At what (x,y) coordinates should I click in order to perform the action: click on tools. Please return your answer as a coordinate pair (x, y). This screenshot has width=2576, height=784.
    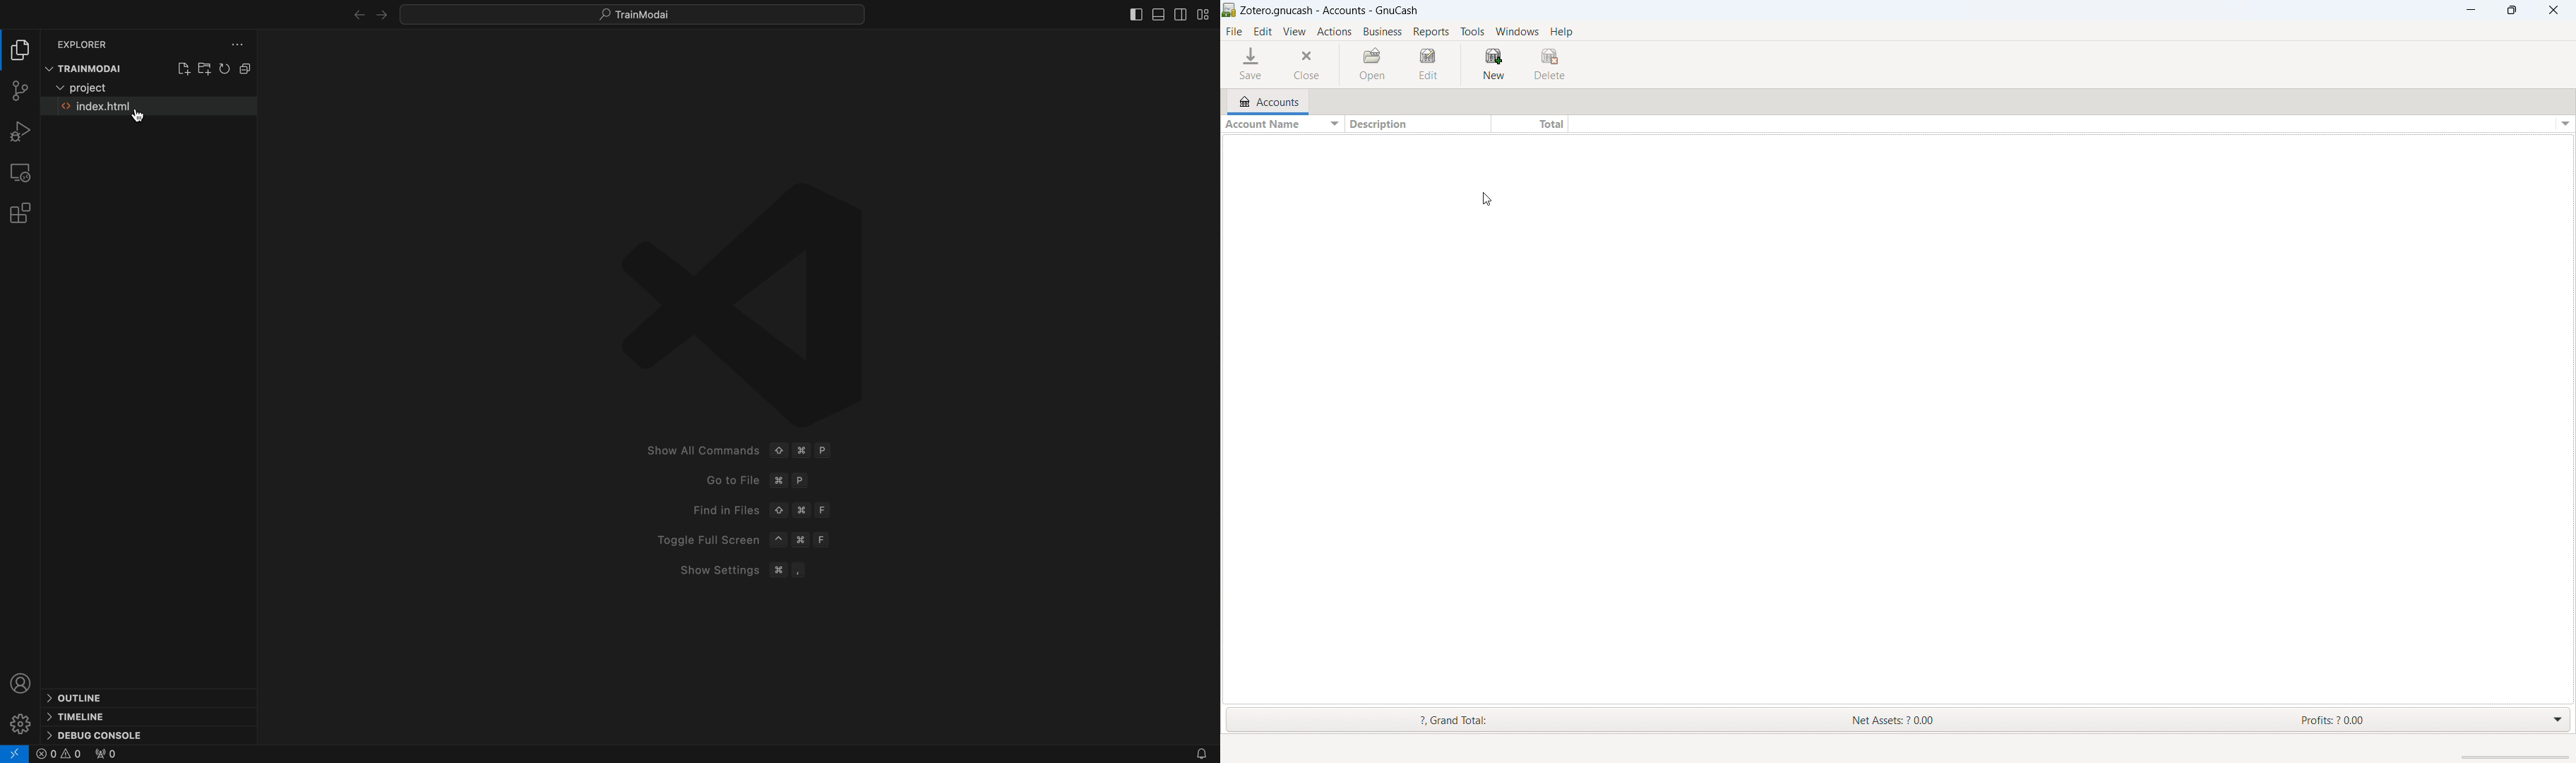
    Looking at the image, I should click on (1472, 31).